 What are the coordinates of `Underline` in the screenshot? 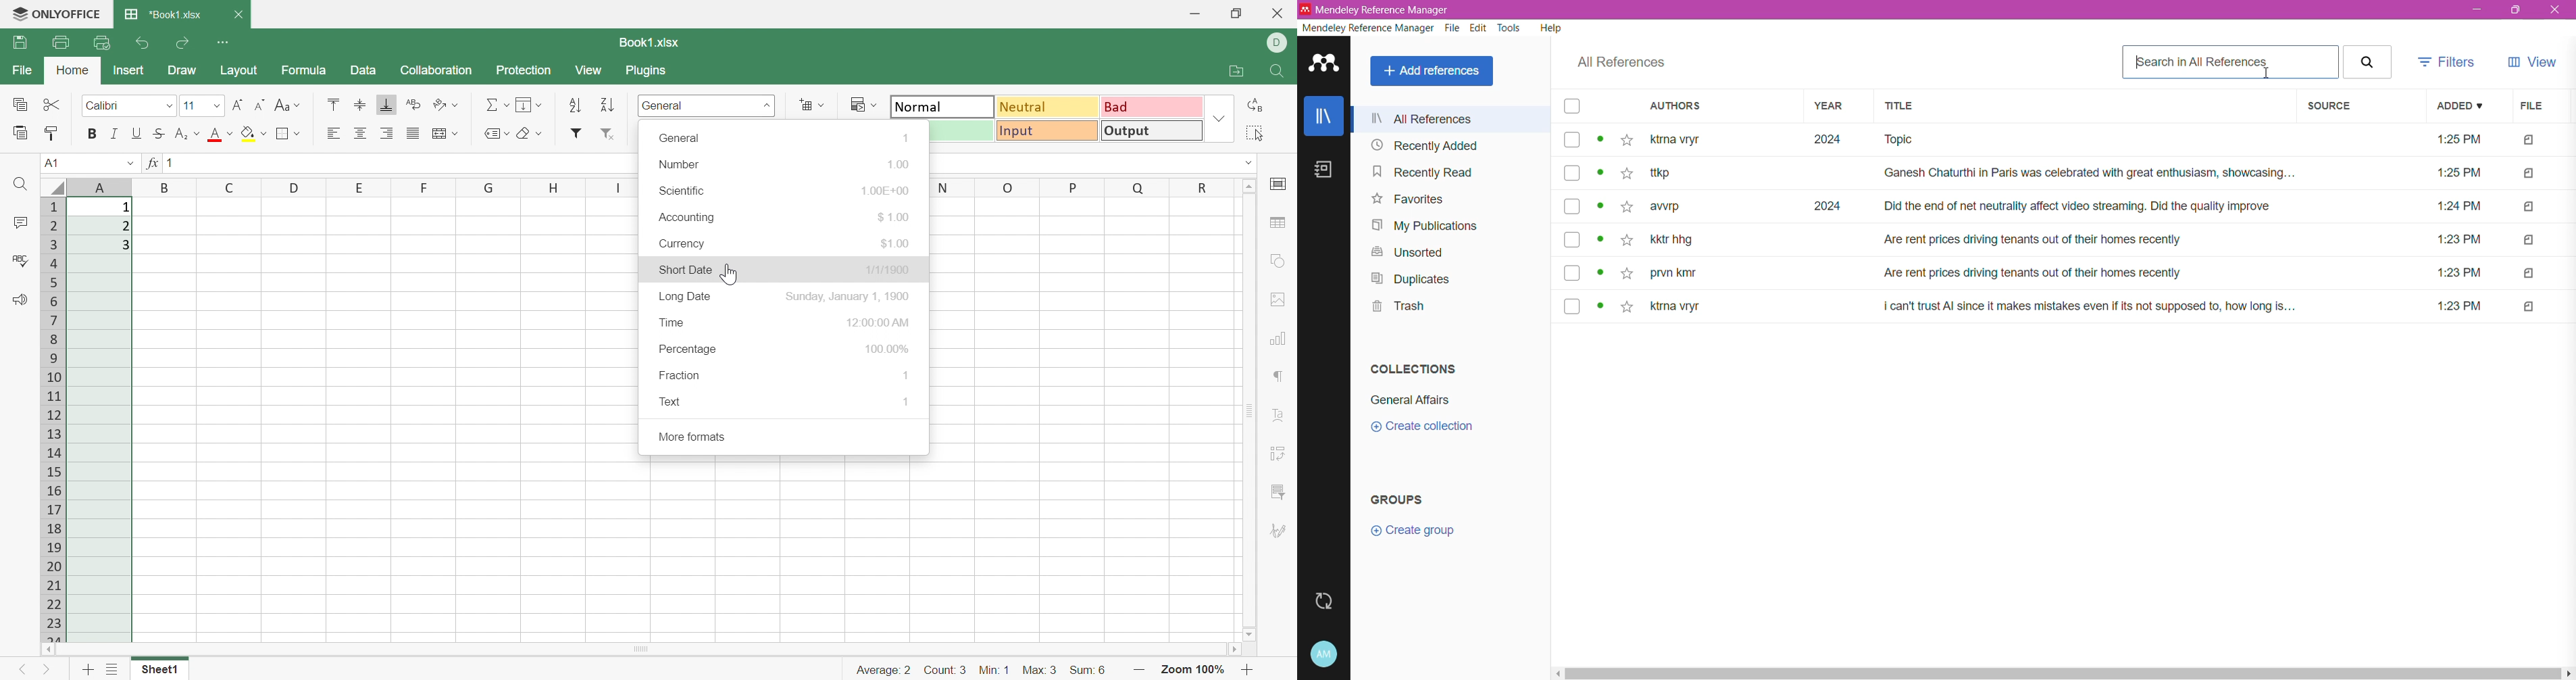 It's located at (137, 134).